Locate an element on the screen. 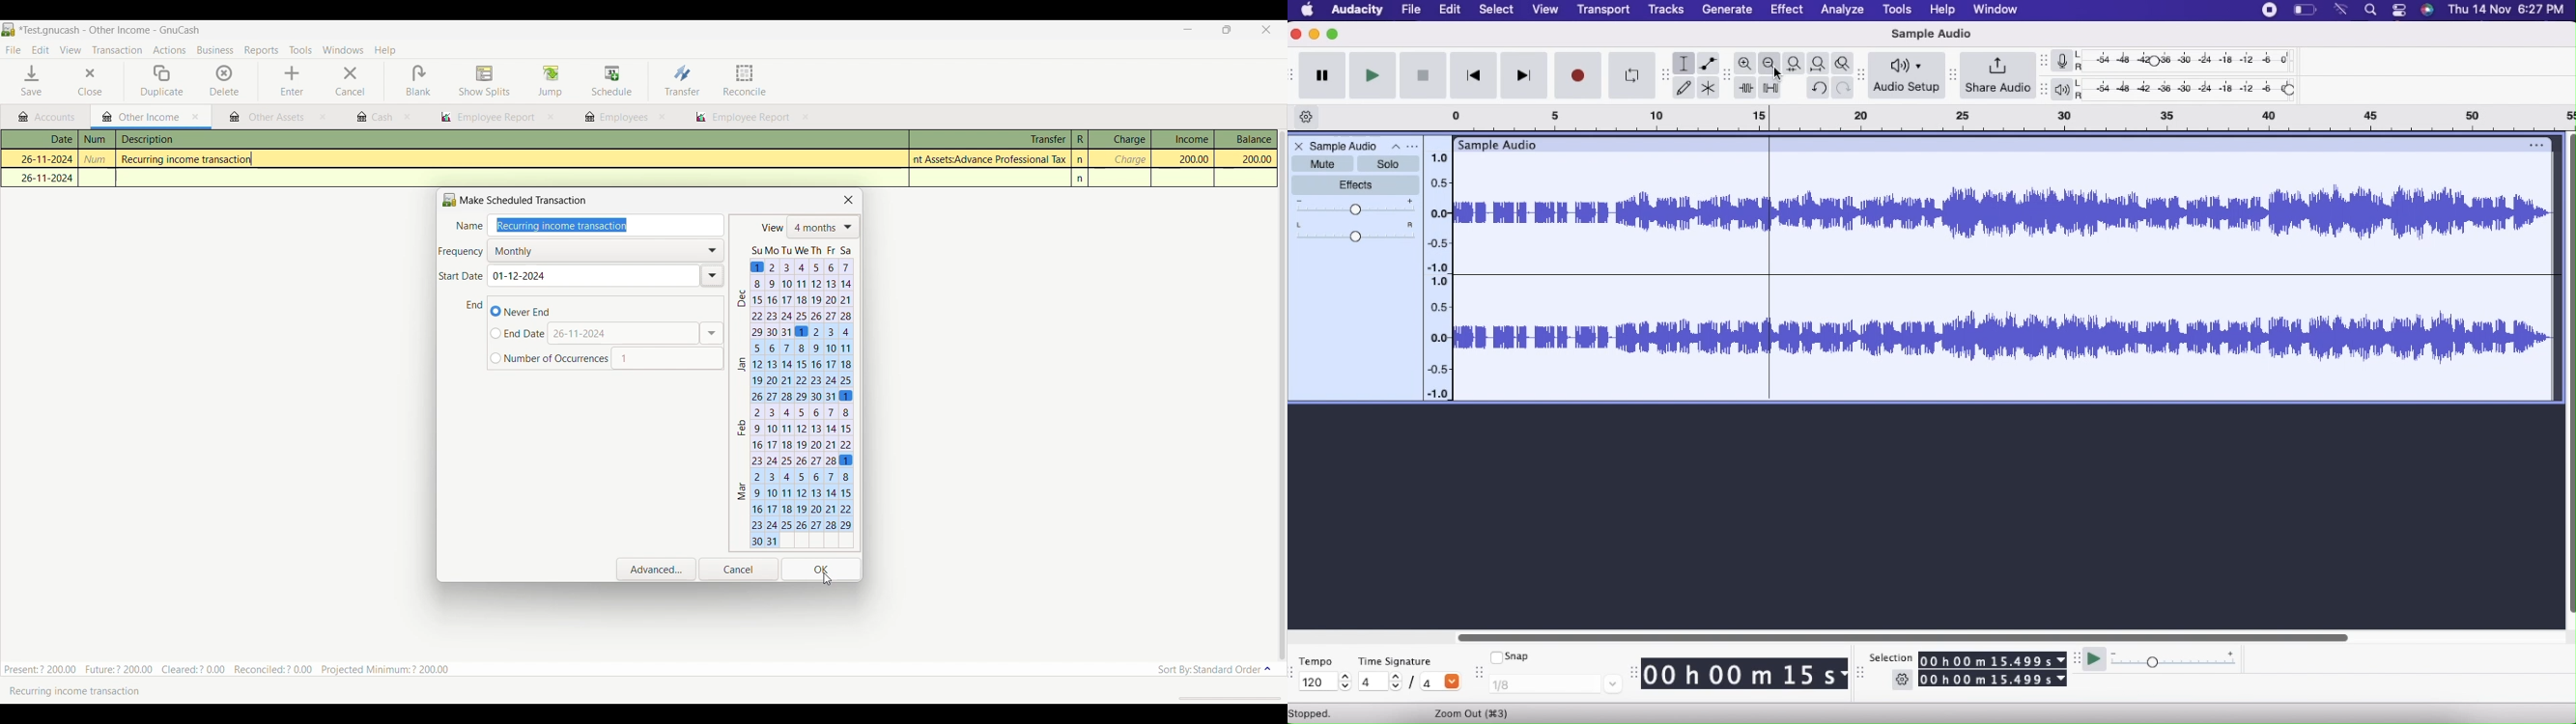 This screenshot has height=728, width=2576. Calendar of above mentioned month is located at coordinates (667, 363).